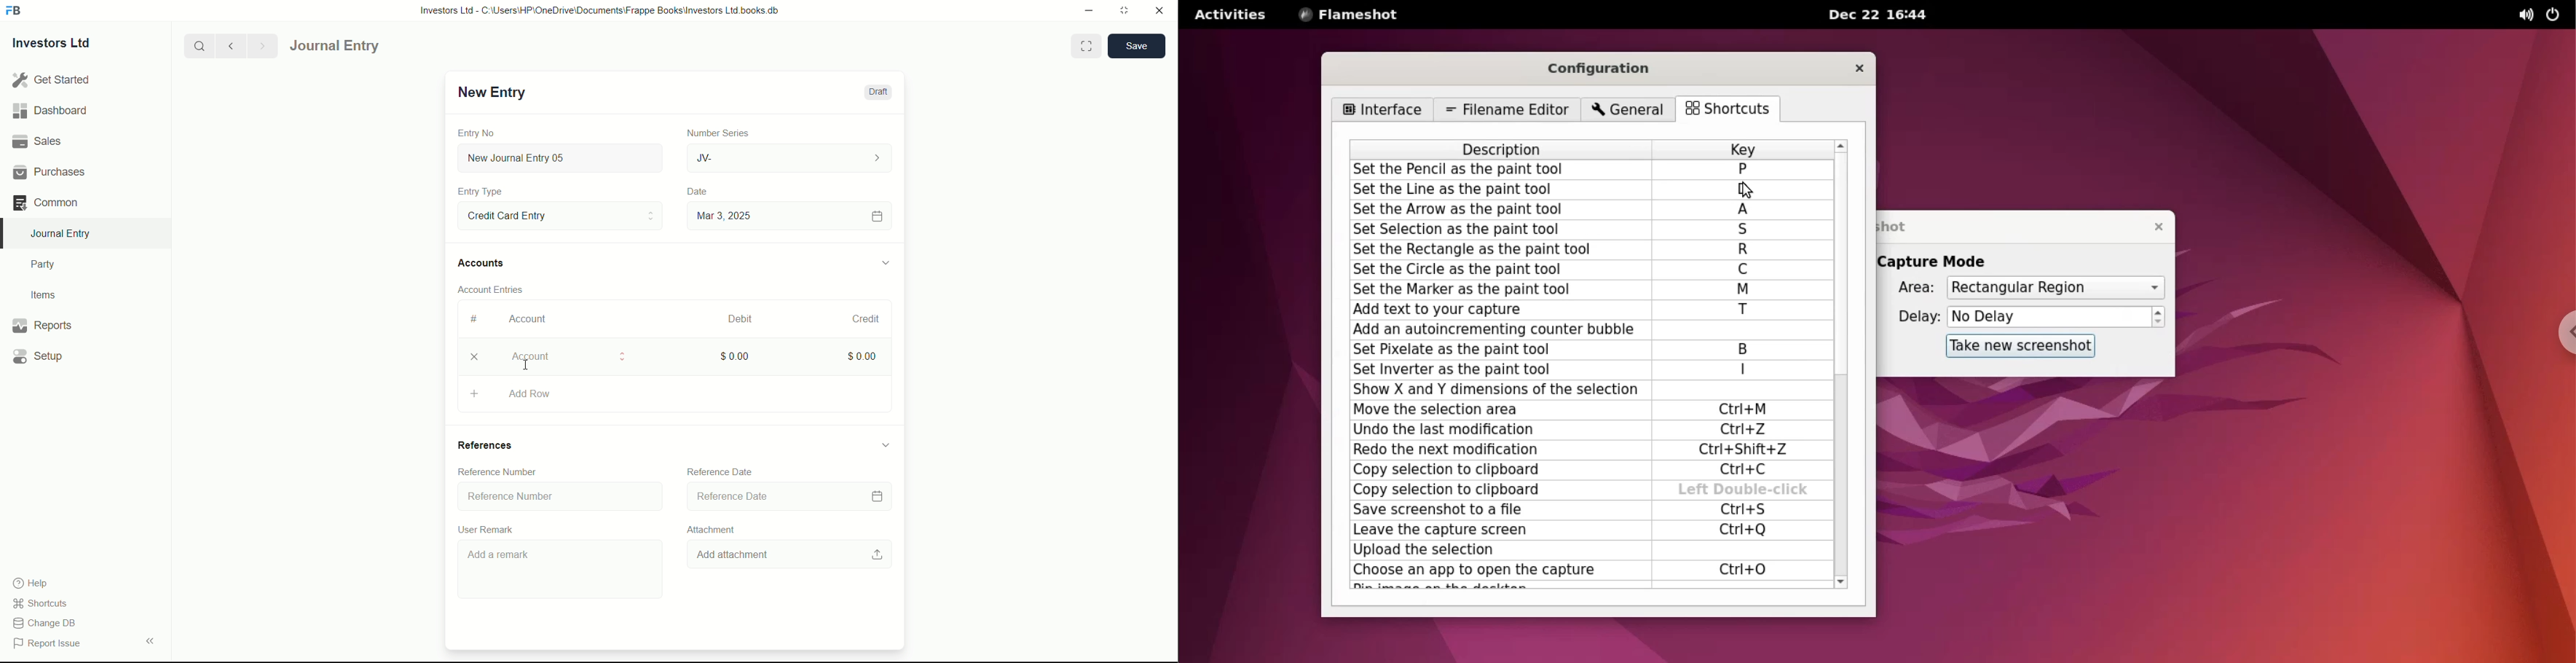  I want to click on save, so click(1138, 46).